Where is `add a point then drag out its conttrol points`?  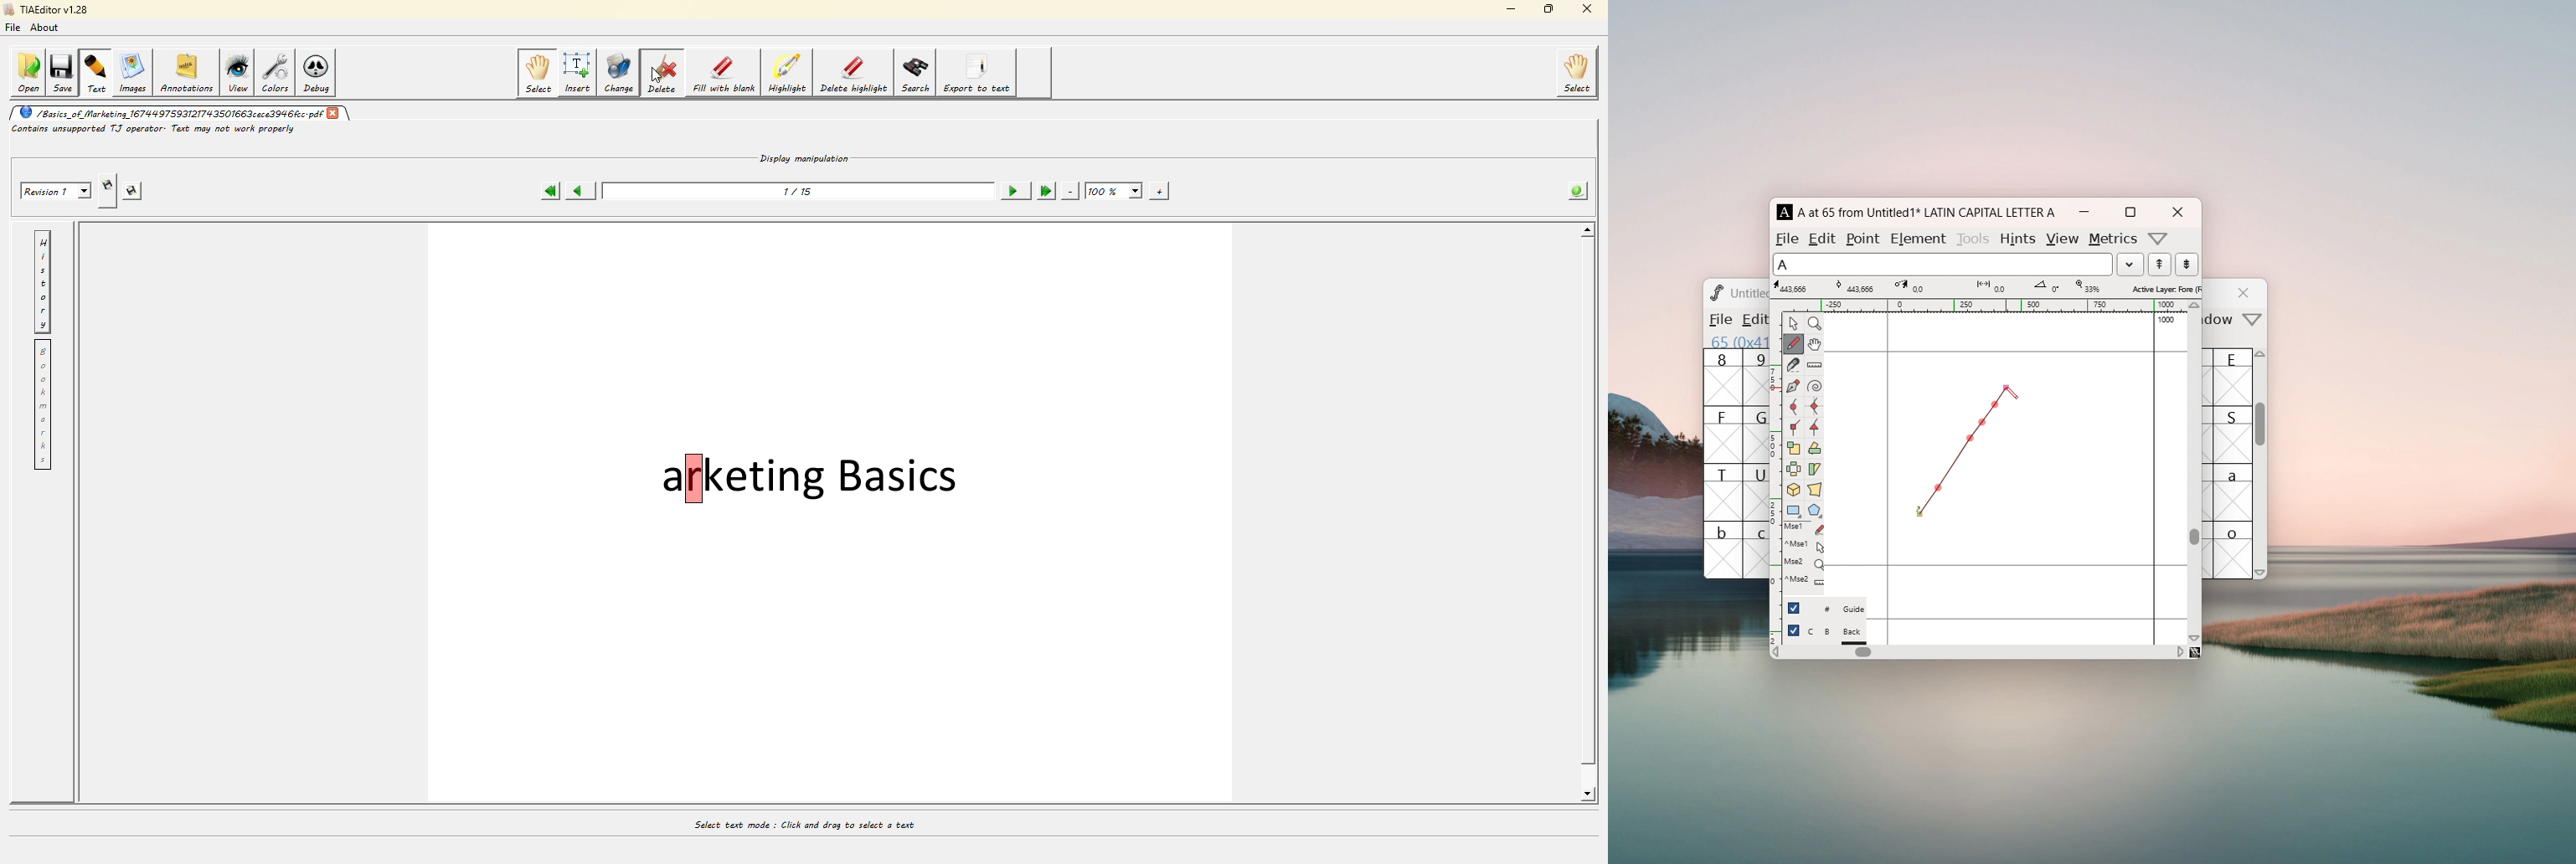 add a point then drag out its conttrol points is located at coordinates (1793, 387).